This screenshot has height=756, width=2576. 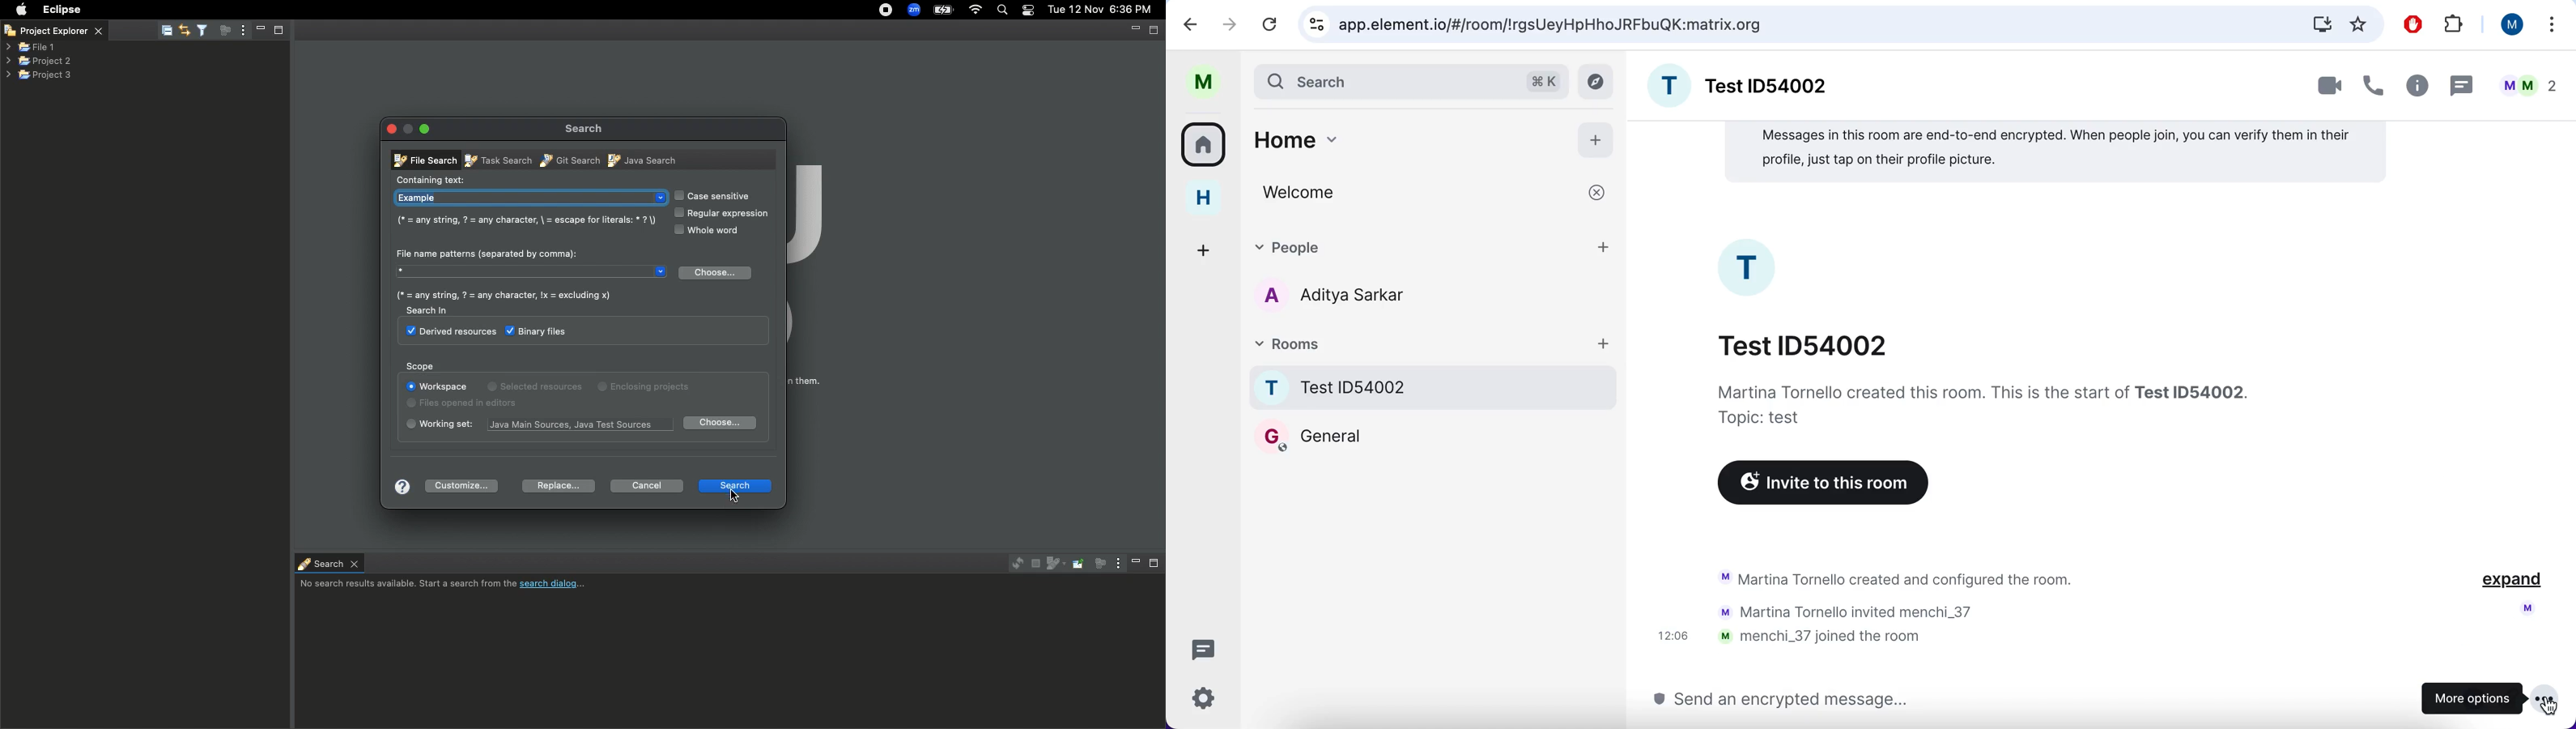 What do you see at coordinates (1383, 81) in the screenshot?
I see `search` at bounding box center [1383, 81].